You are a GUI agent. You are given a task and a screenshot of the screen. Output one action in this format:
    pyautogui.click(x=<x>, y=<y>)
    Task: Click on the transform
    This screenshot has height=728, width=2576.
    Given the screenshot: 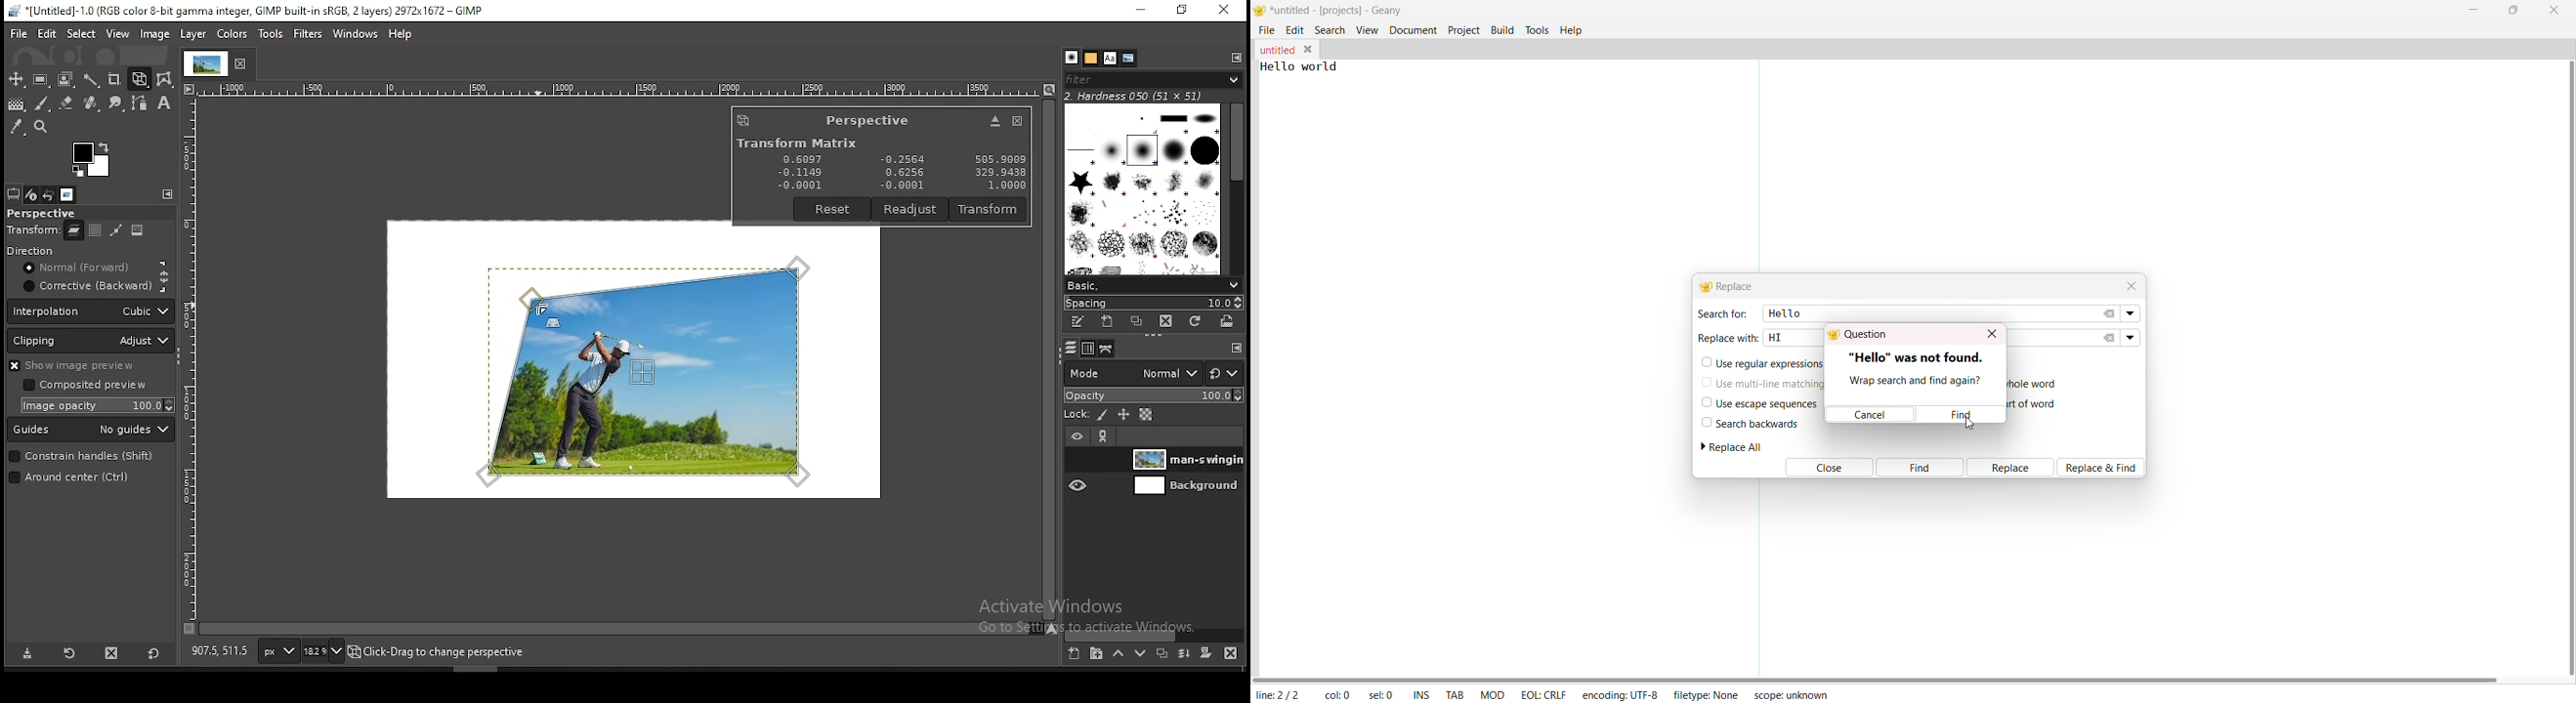 What is the action you would take?
    pyautogui.click(x=990, y=209)
    